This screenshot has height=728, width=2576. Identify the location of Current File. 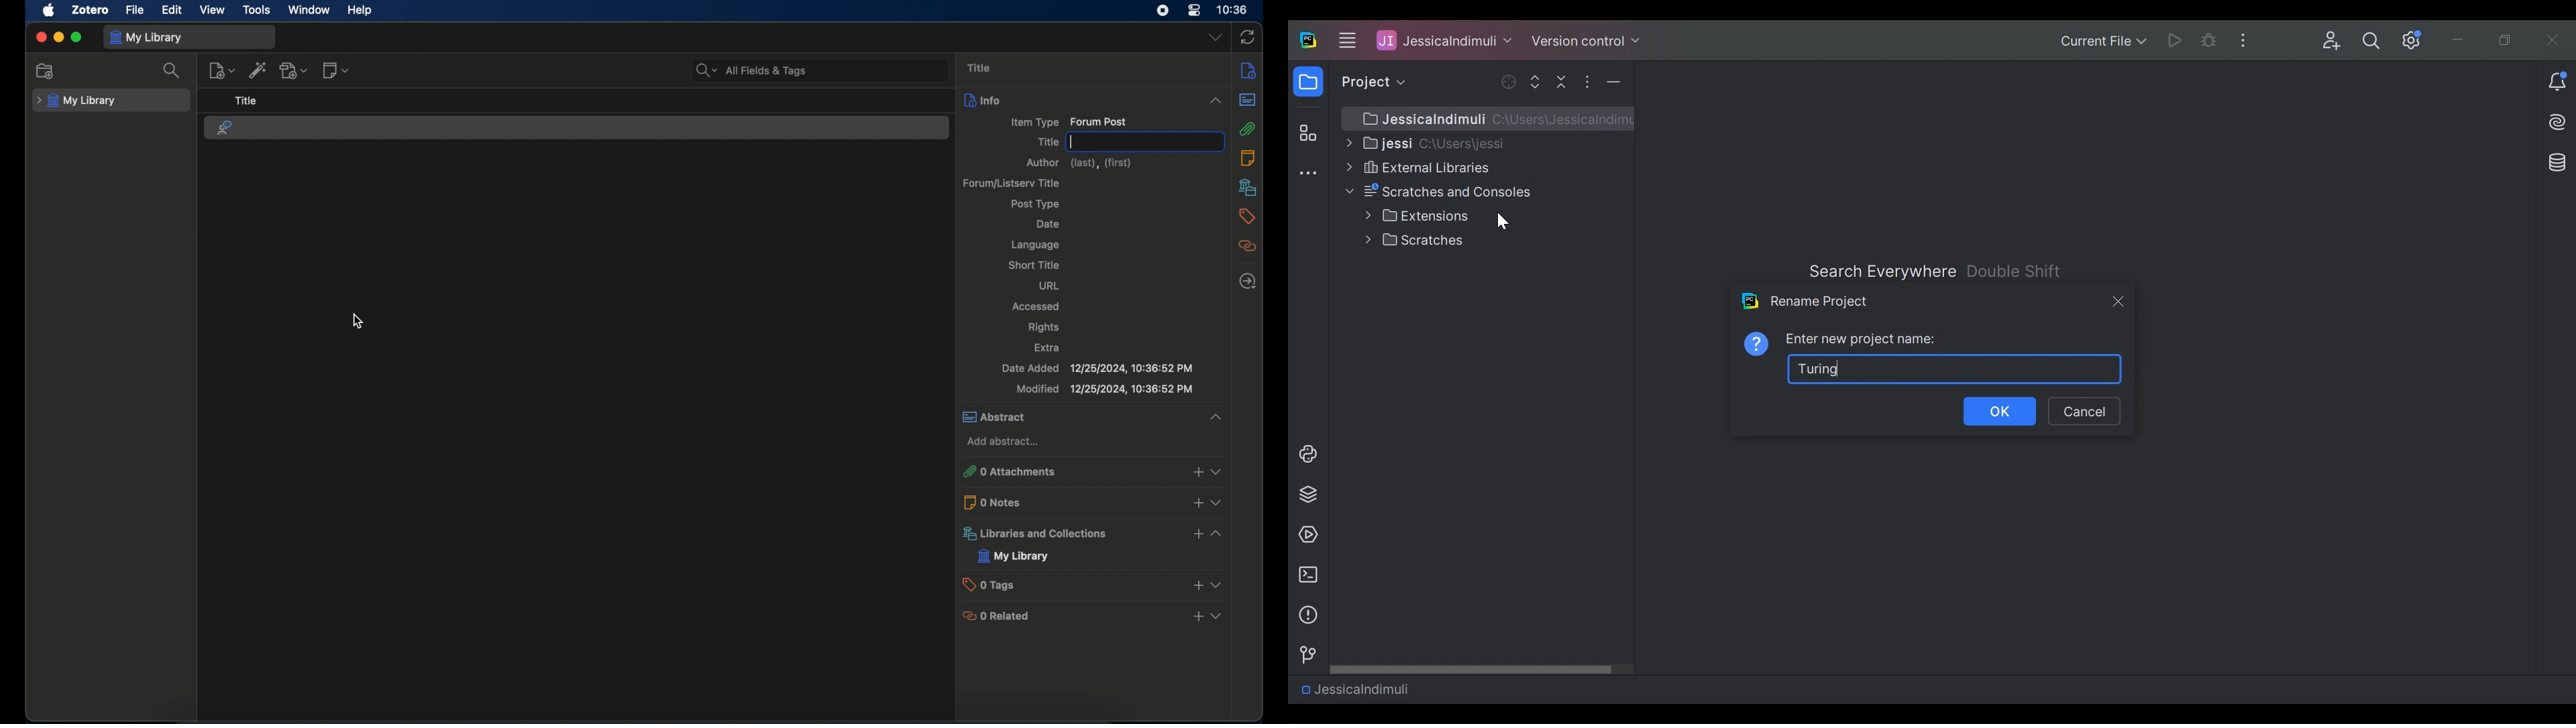
(2102, 42).